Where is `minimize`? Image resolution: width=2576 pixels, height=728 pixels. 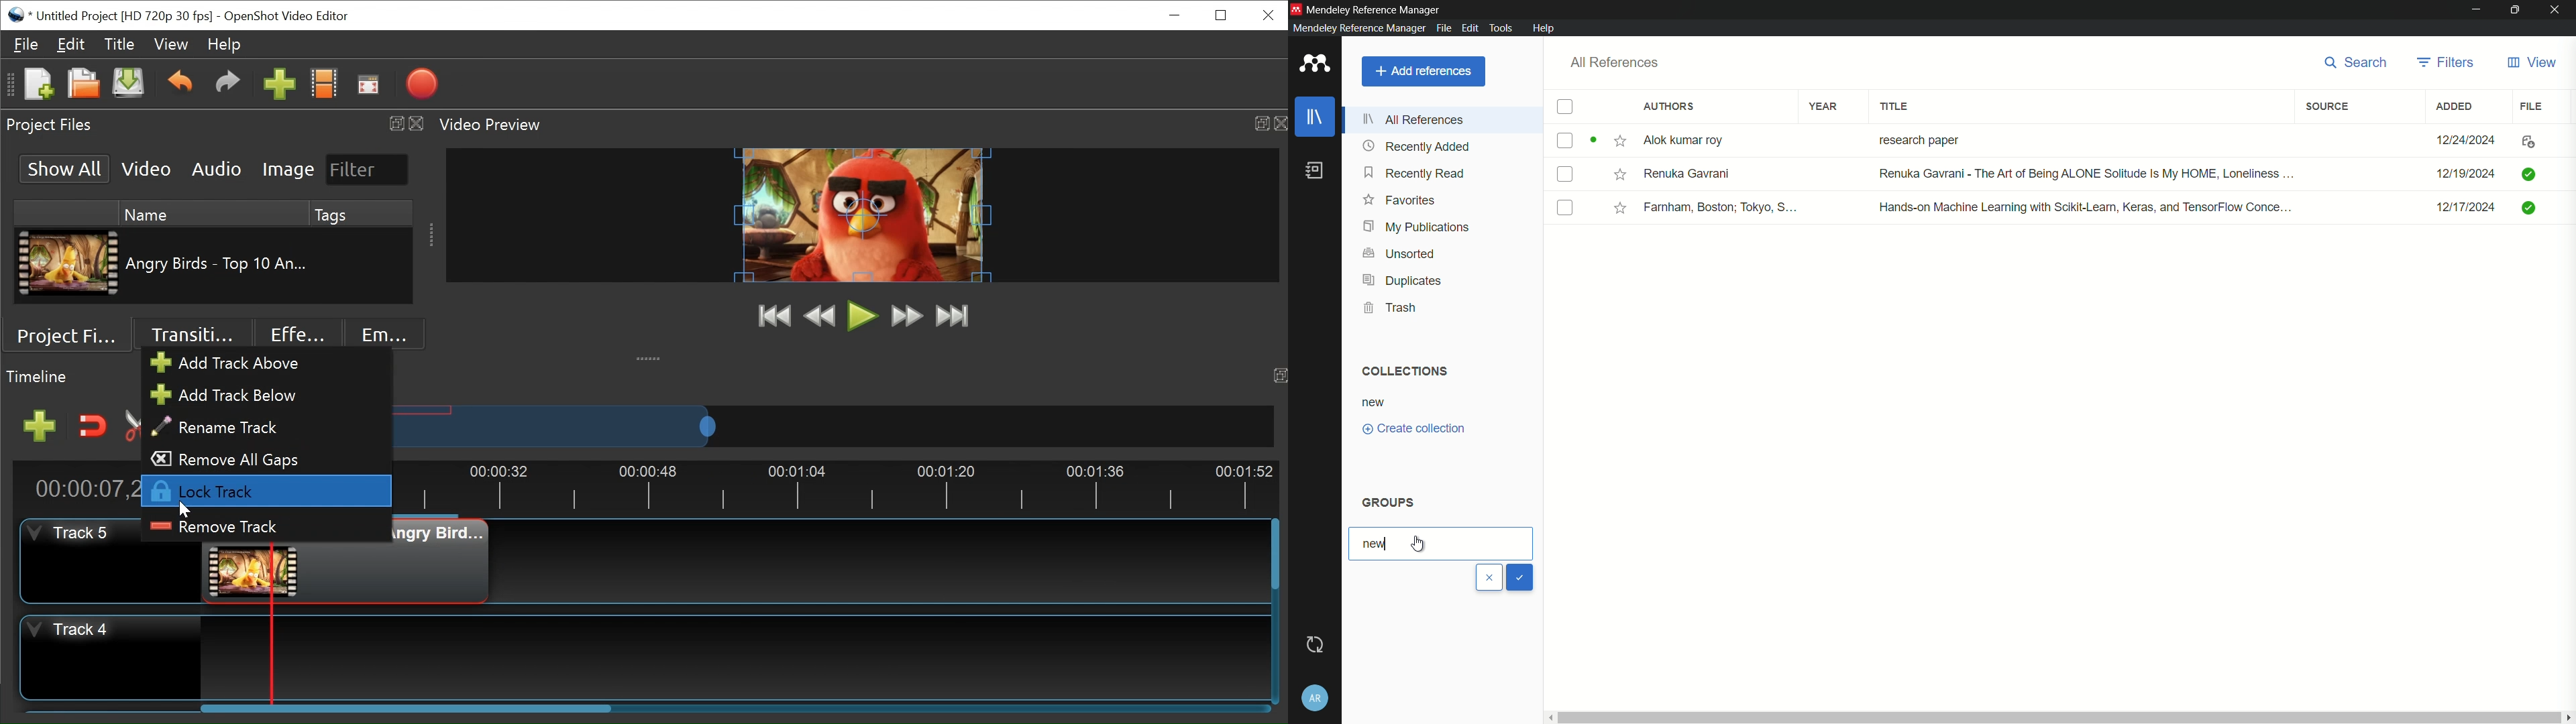 minimize is located at coordinates (2477, 9).